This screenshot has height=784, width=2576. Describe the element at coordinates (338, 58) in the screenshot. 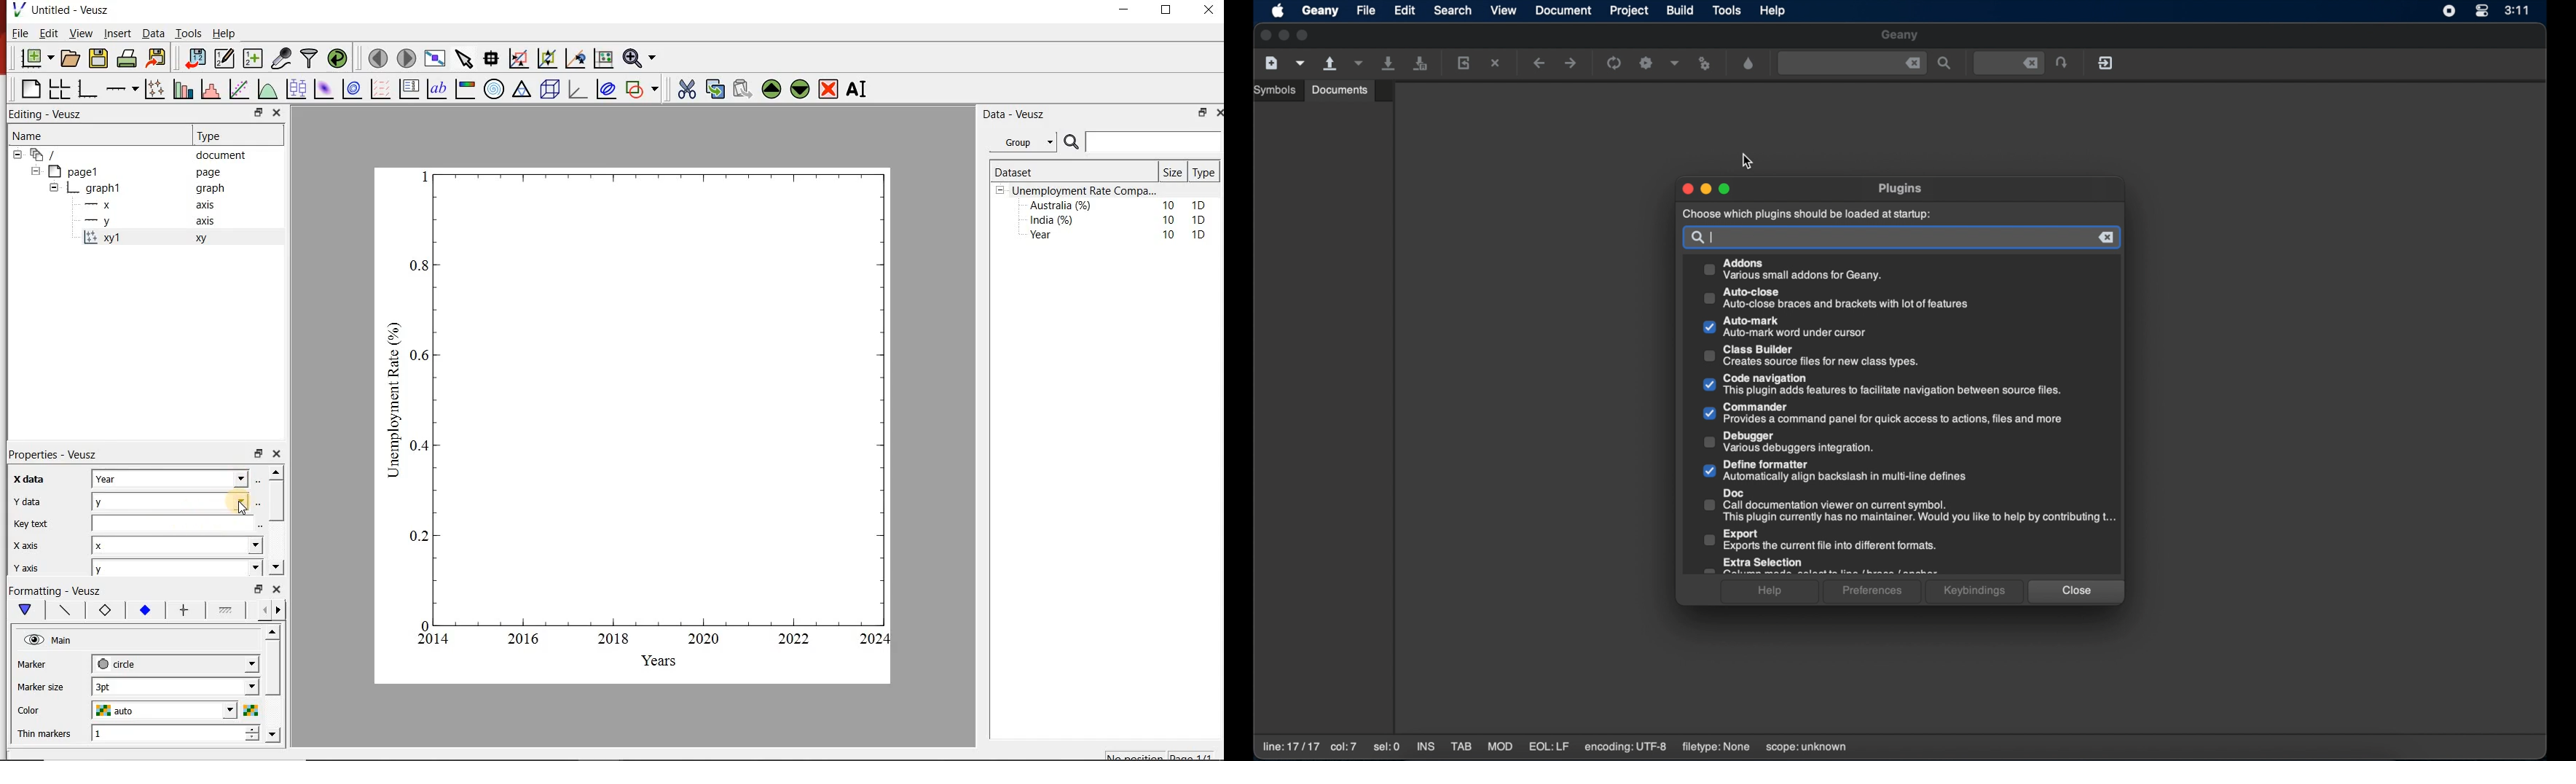

I see `reload datasets` at that location.